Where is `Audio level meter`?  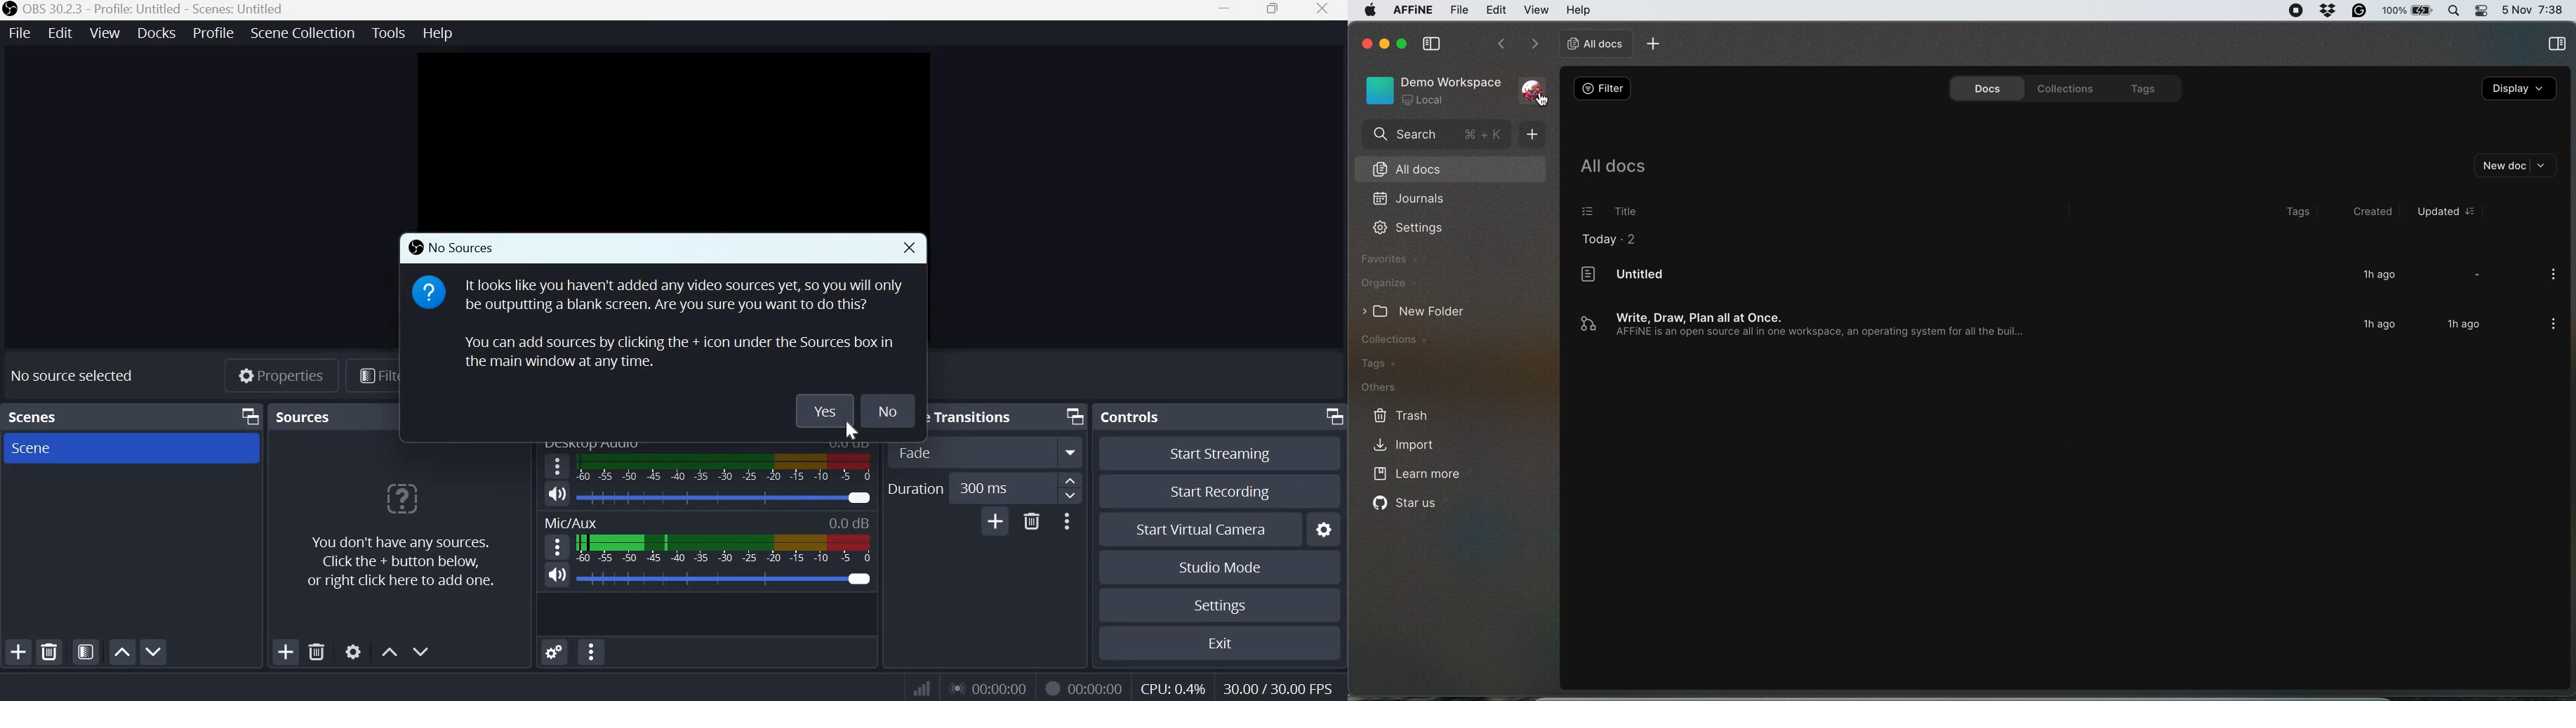
Audio level meter is located at coordinates (703, 579).